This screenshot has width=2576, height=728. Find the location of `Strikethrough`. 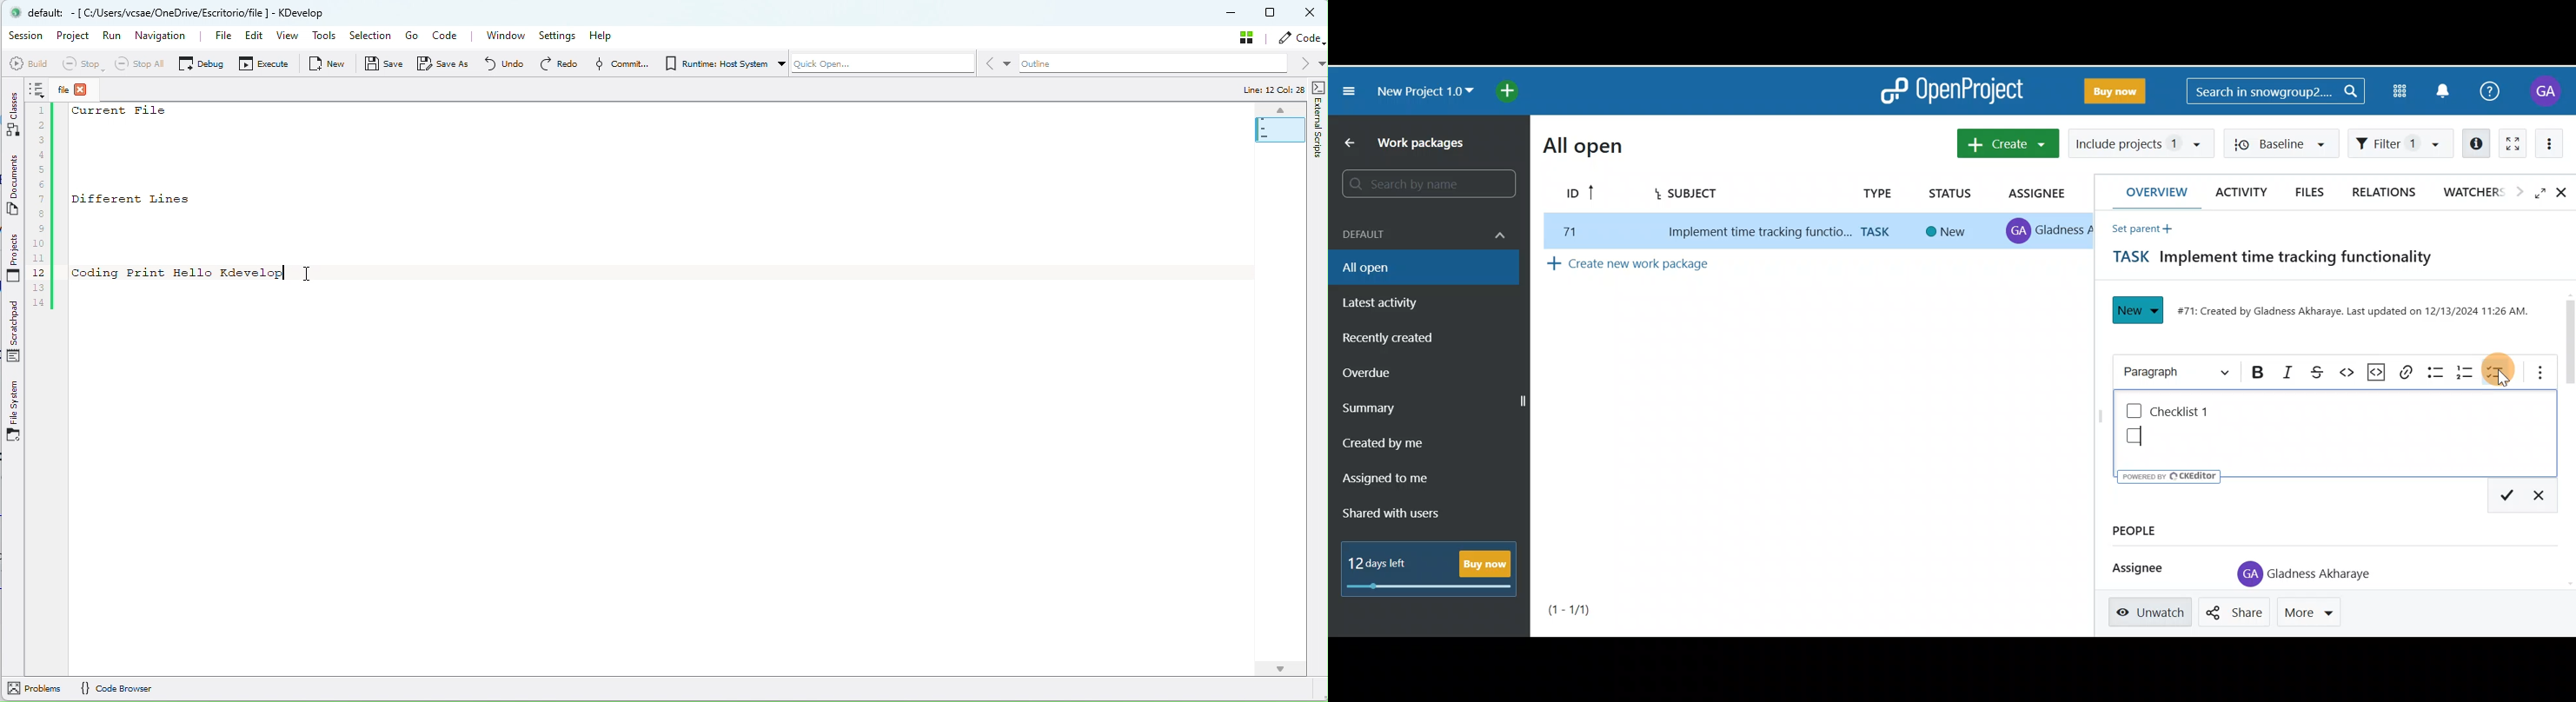

Strikethrough is located at coordinates (2323, 372).